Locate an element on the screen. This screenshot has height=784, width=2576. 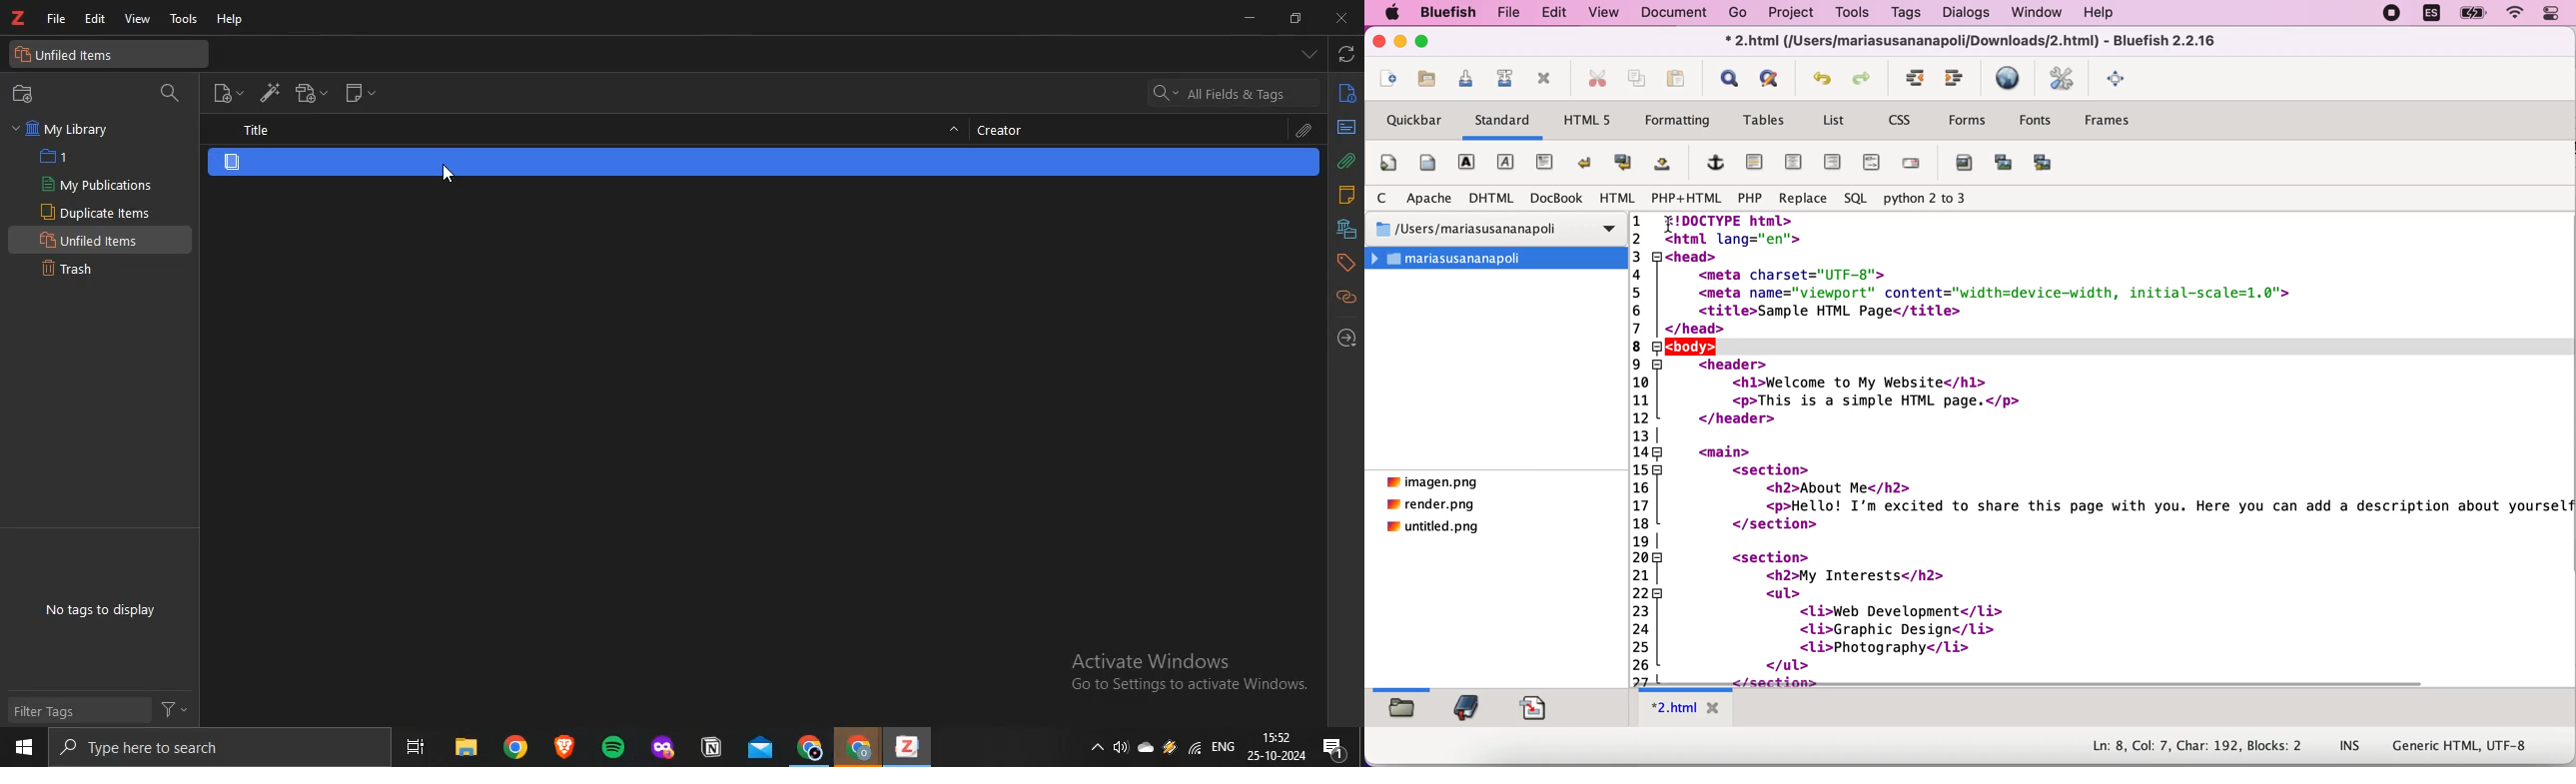
edit is located at coordinates (95, 20).